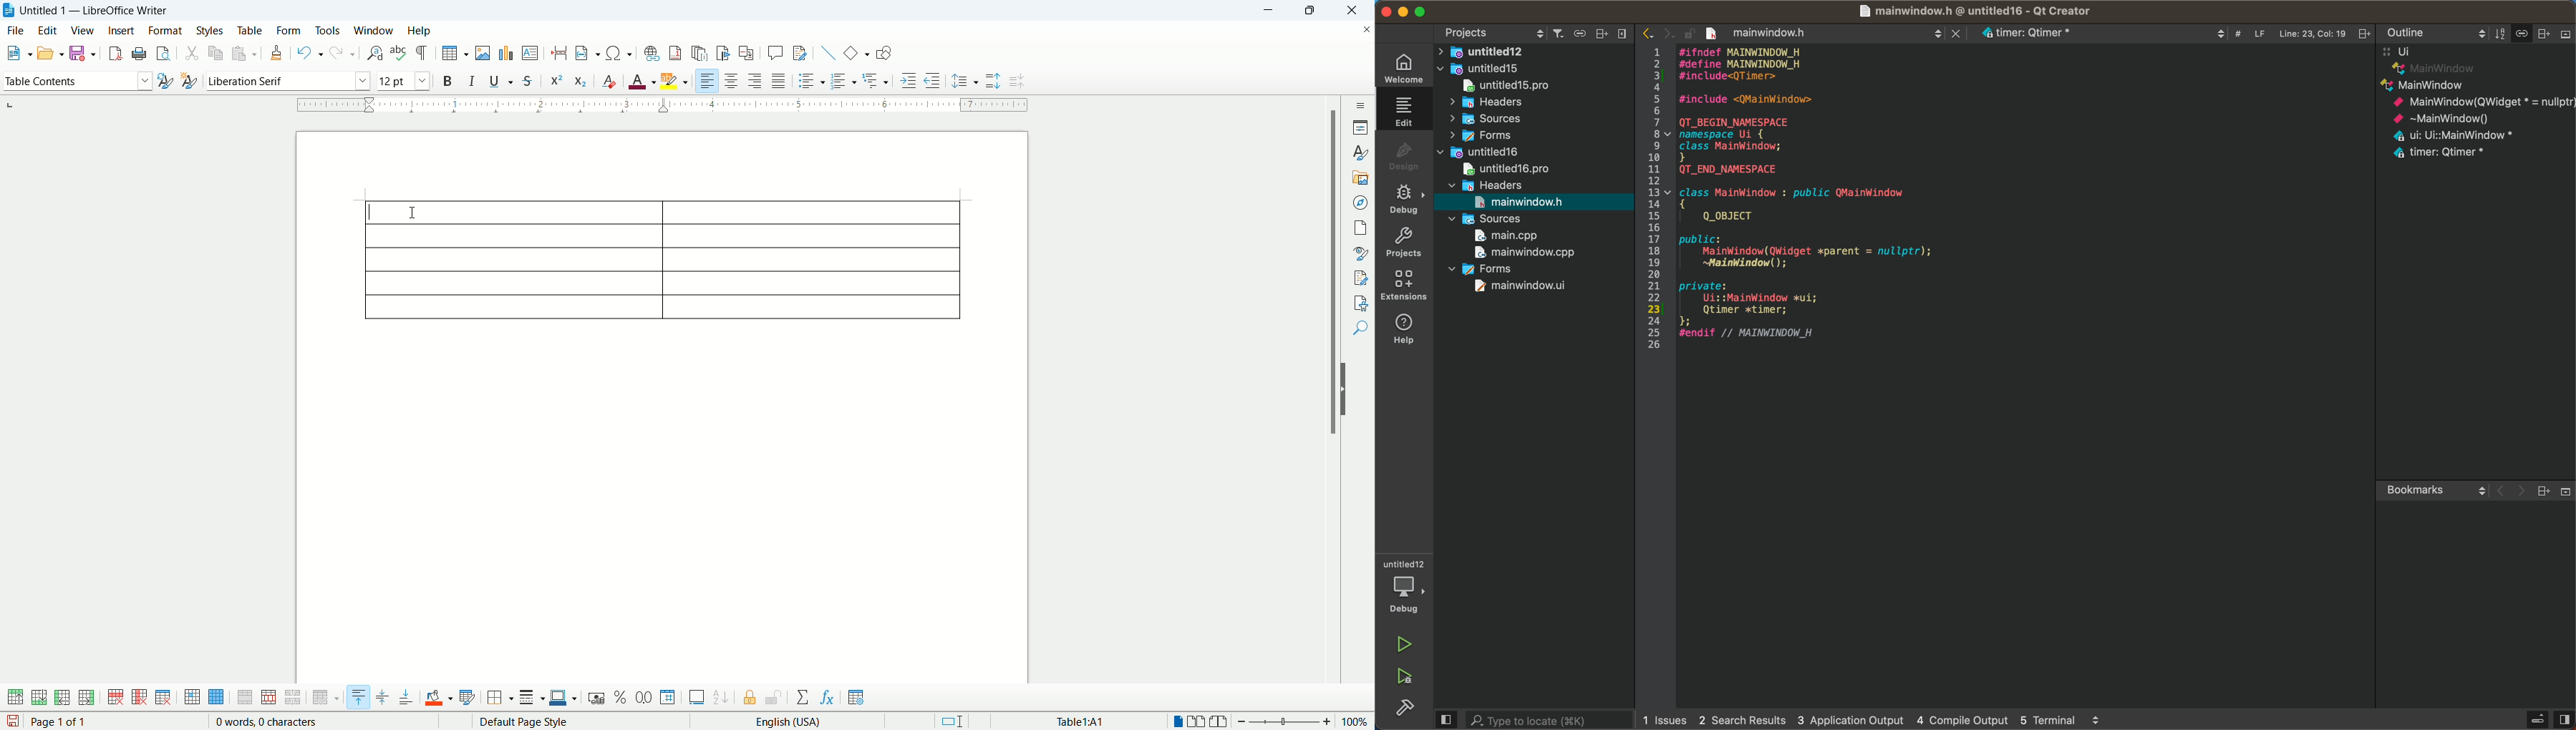 The width and height of the screenshot is (2576, 756). What do you see at coordinates (1361, 330) in the screenshot?
I see `find` at bounding box center [1361, 330].